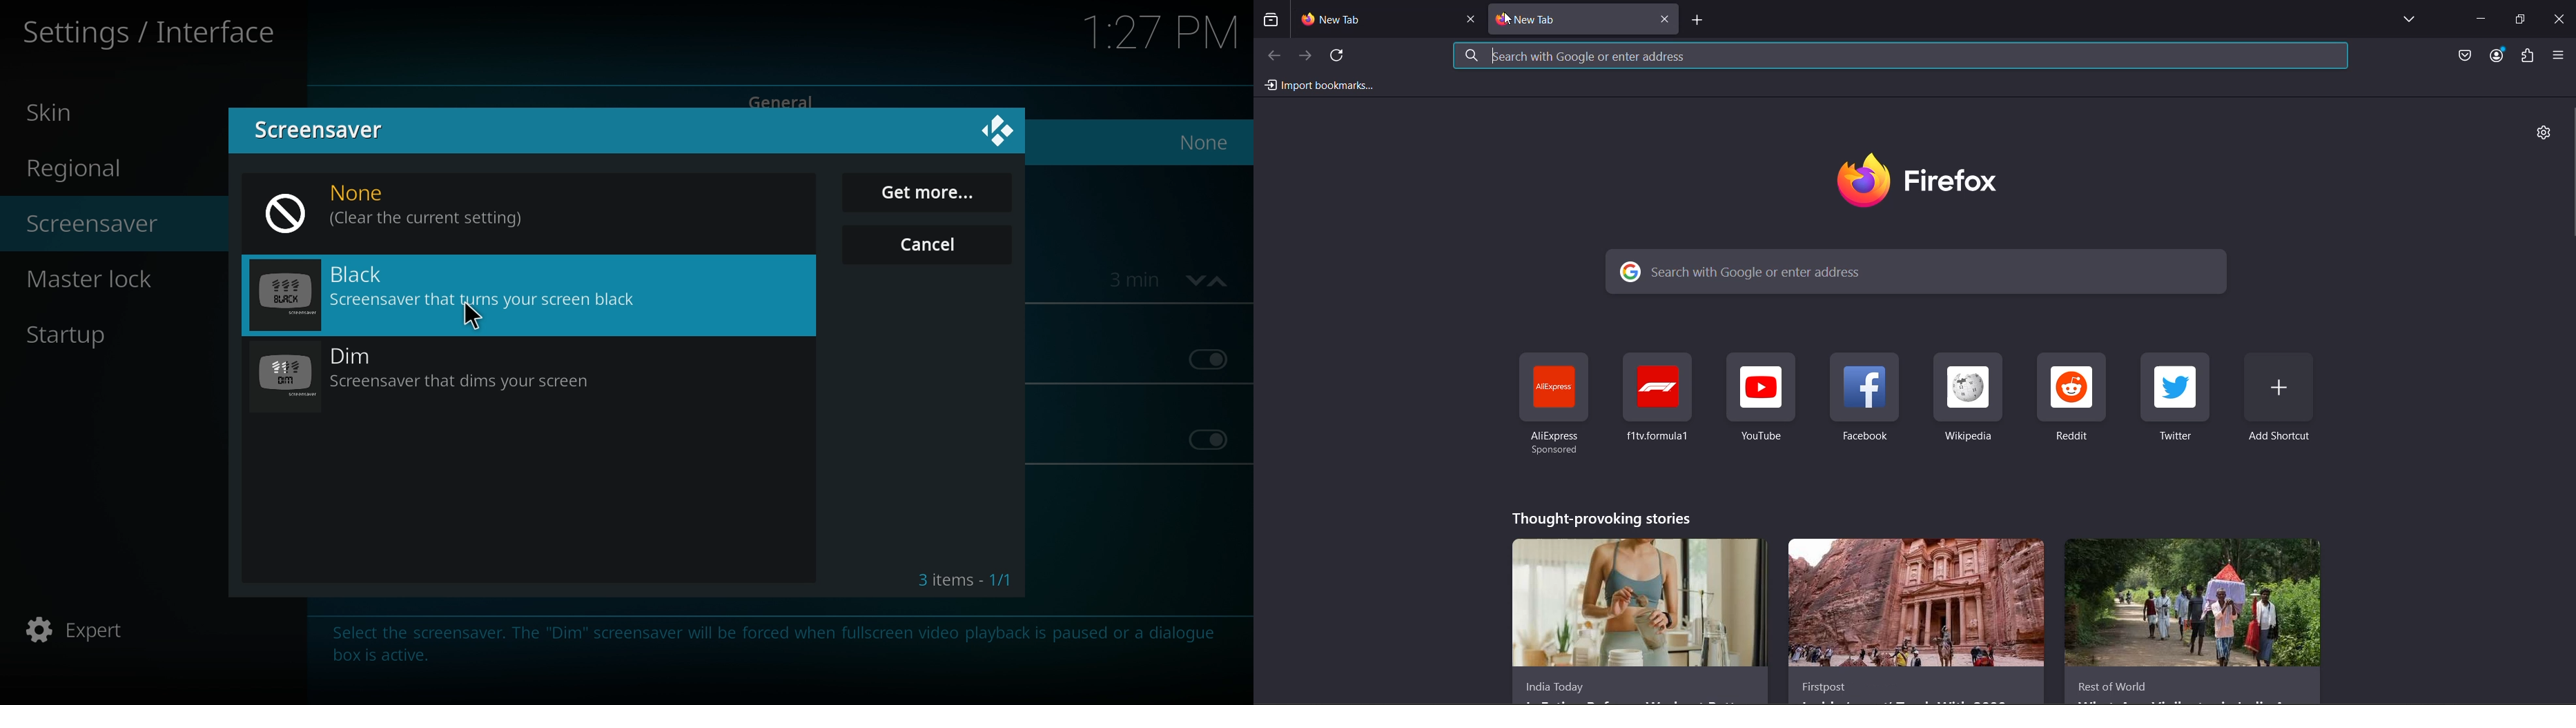 The width and height of the screenshot is (2576, 728). What do you see at coordinates (1697, 20) in the screenshot?
I see `add page` at bounding box center [1697, 20].